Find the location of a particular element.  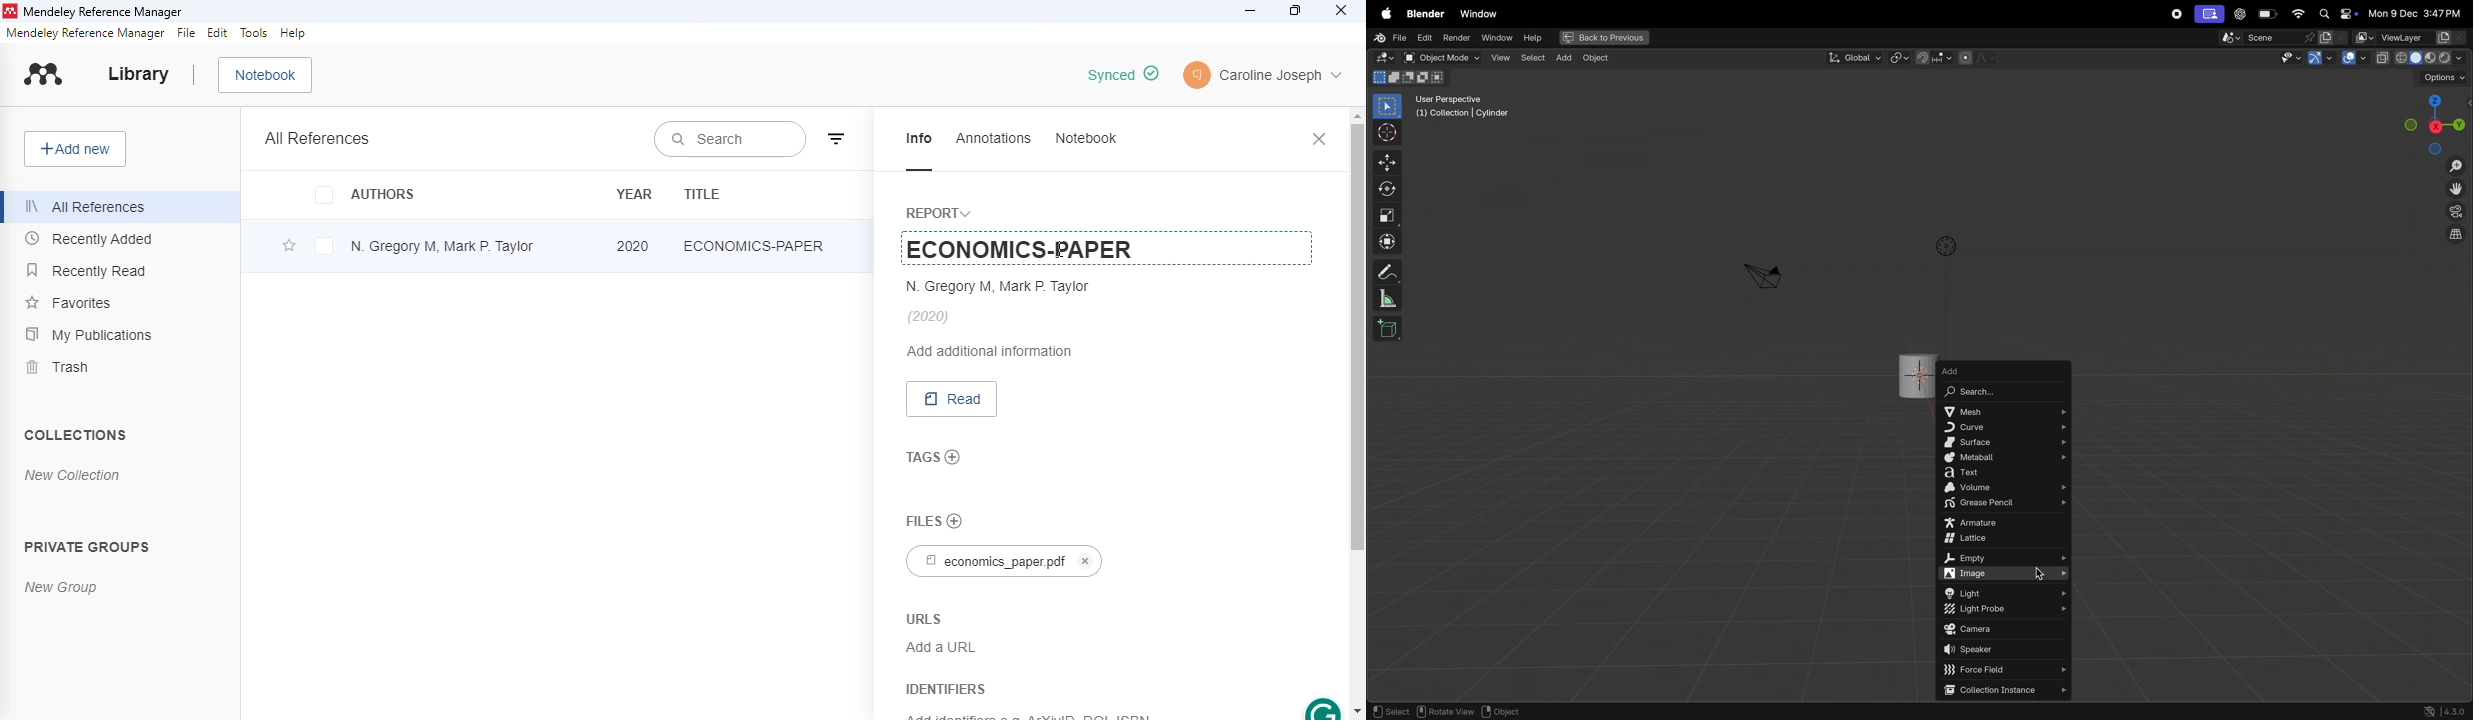

select point is located at coordinates (1387, 105).